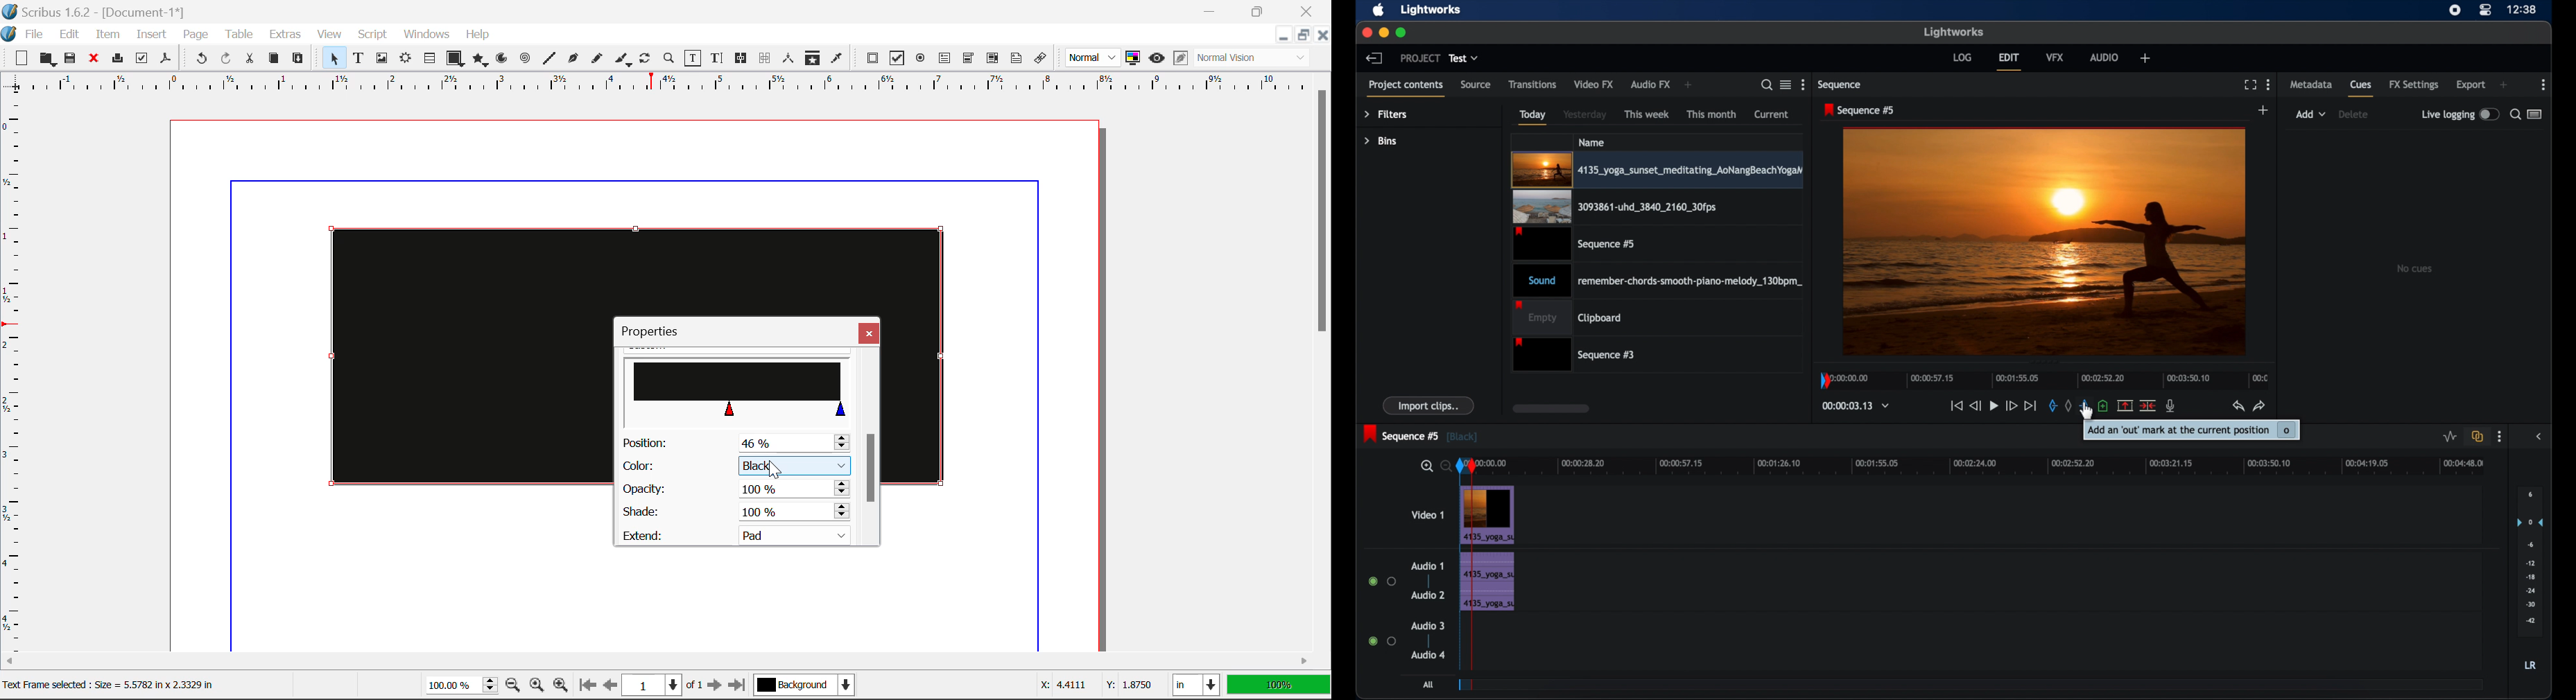 The height and width of the screenshot is (700, 2576). I want to click on Text Frame Color Changed, so click(449, 355).